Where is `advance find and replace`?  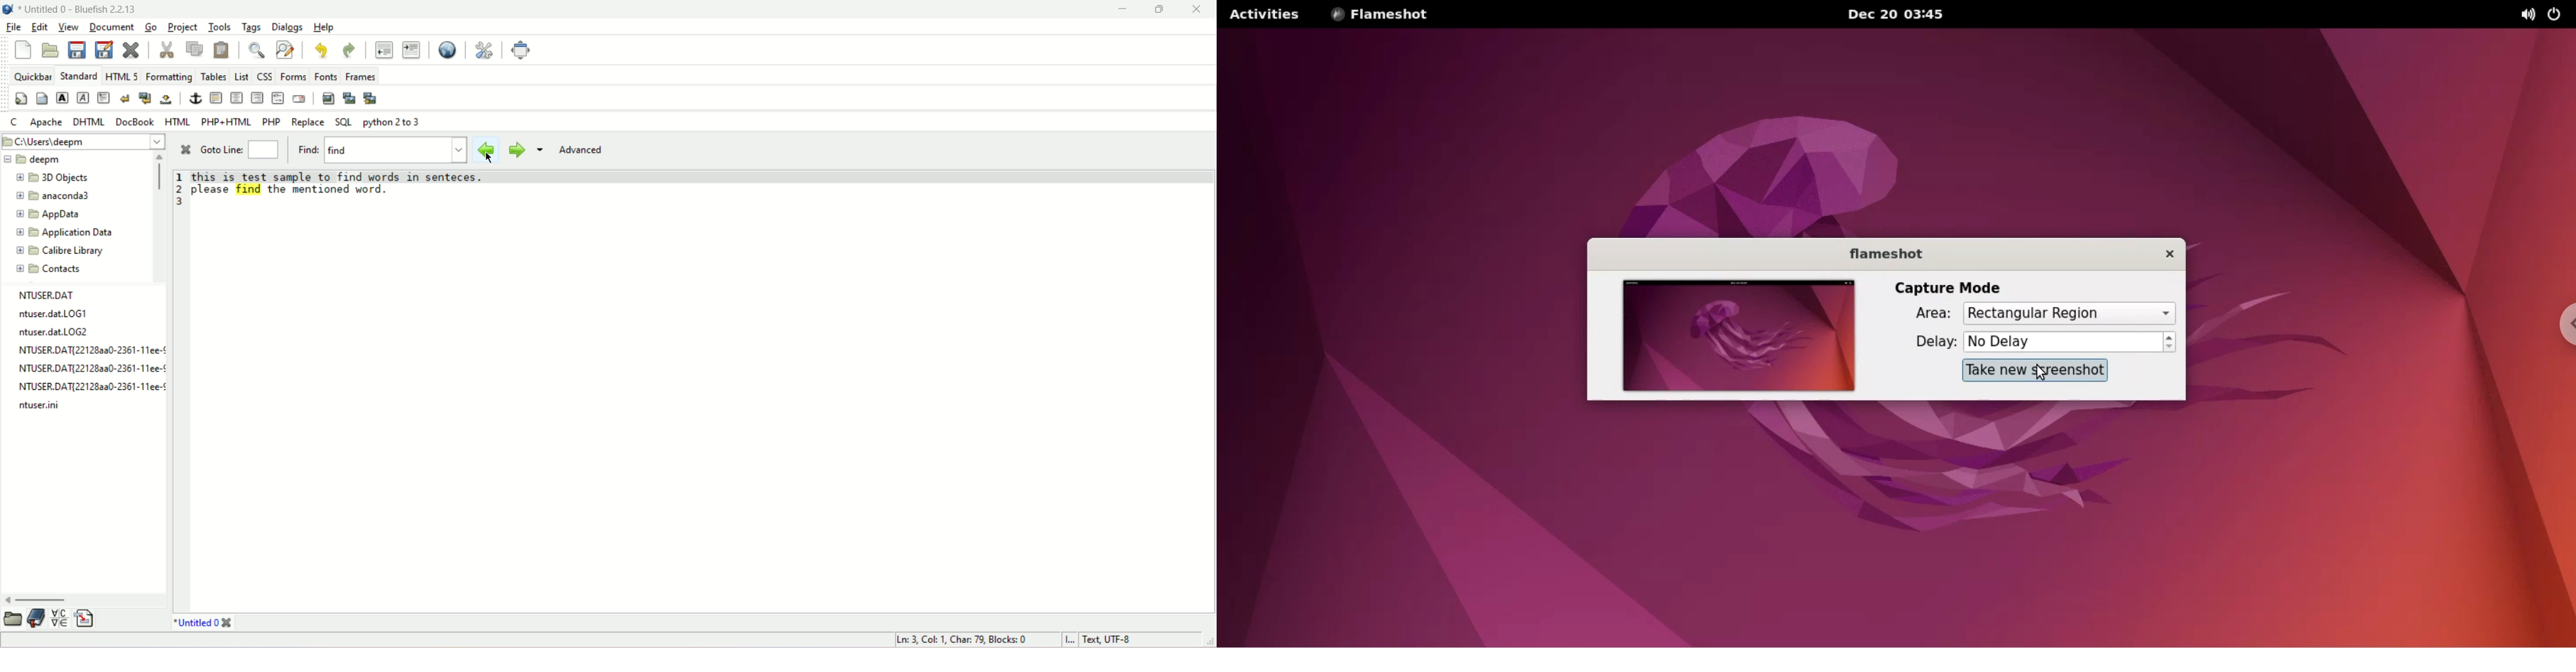 advance find and replace is located at coordinates (285, 49).